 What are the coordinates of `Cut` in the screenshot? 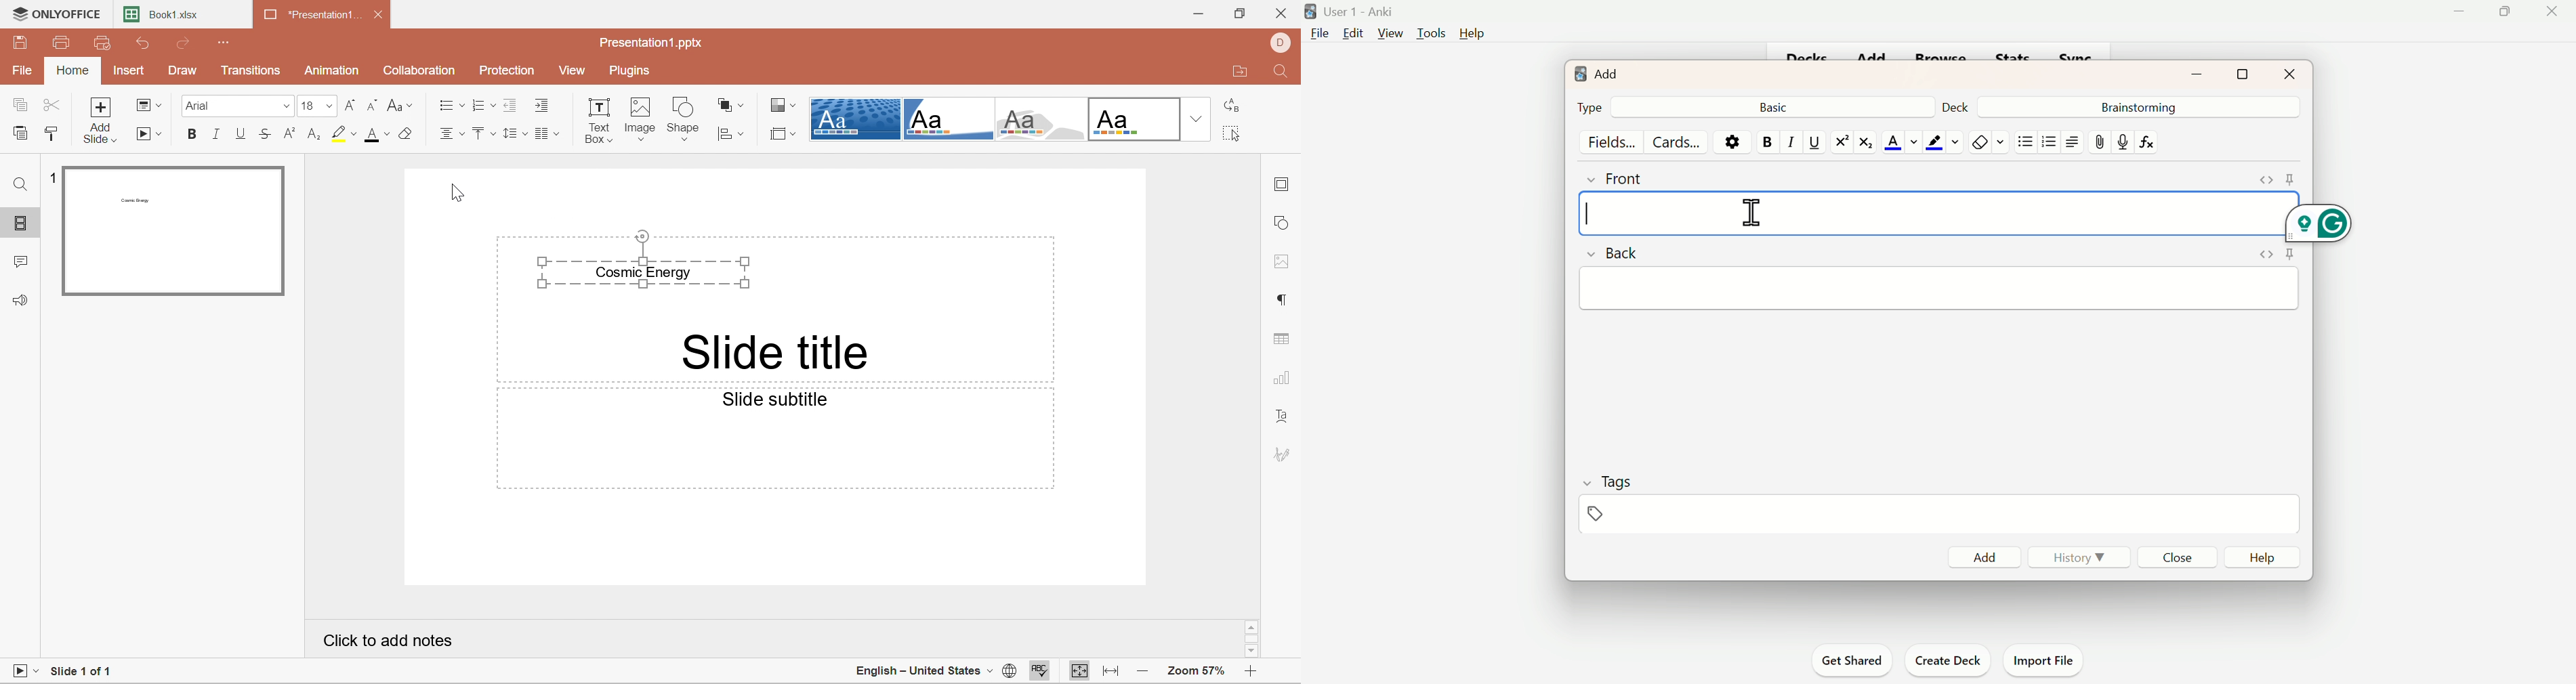 It's located at (51, 106).